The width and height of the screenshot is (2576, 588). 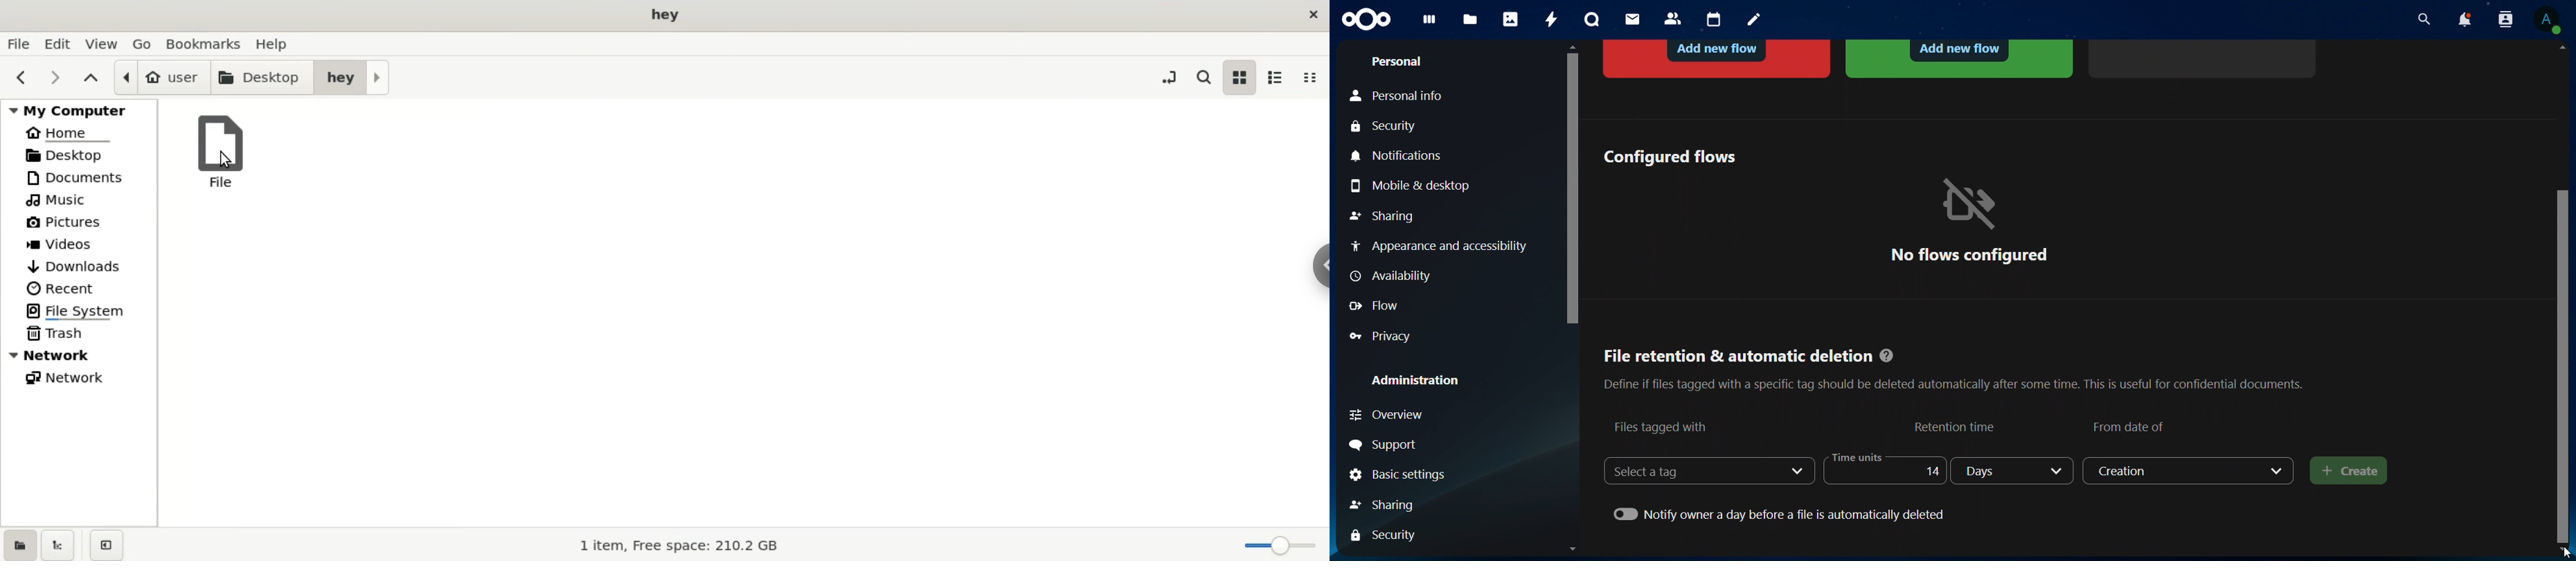 What do you see at coordinates (1412, 415) in the screenshot?
I see `overview` at bounding box center [1412, 415].